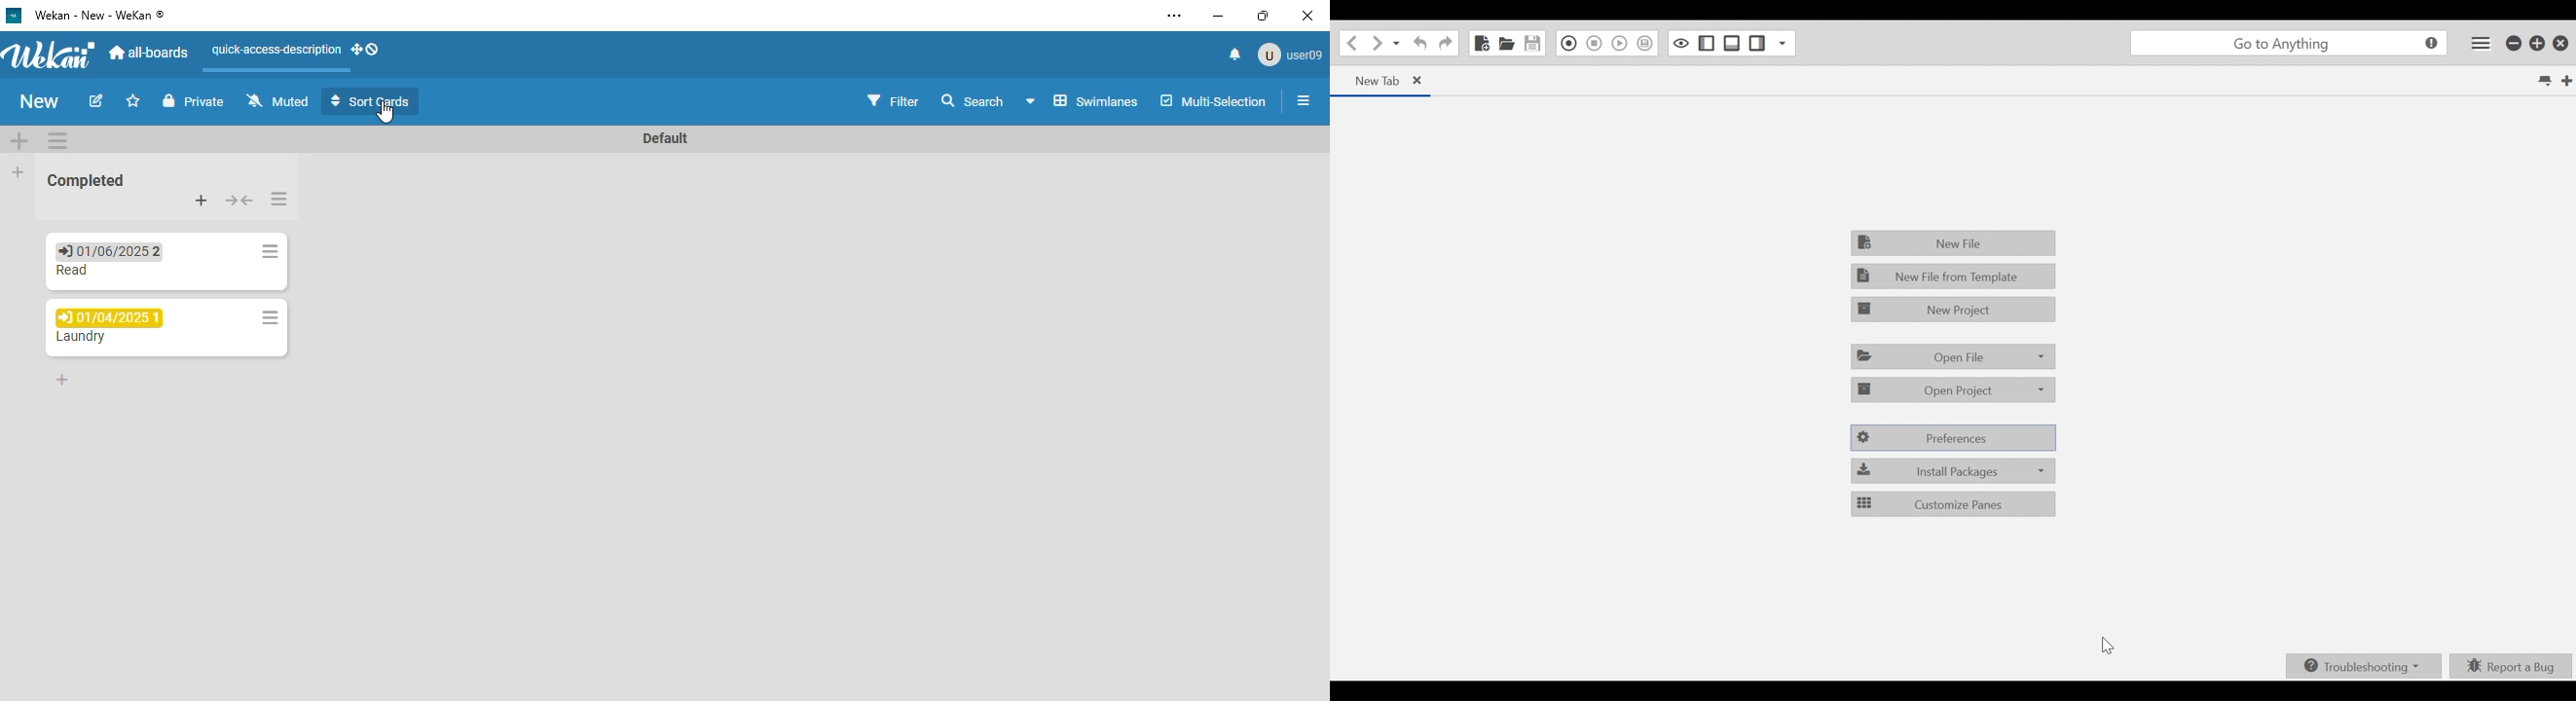  What do you see at coordinates (1307, 16) in the screenshot?
I see `close` at bounding box center [1307, 16].